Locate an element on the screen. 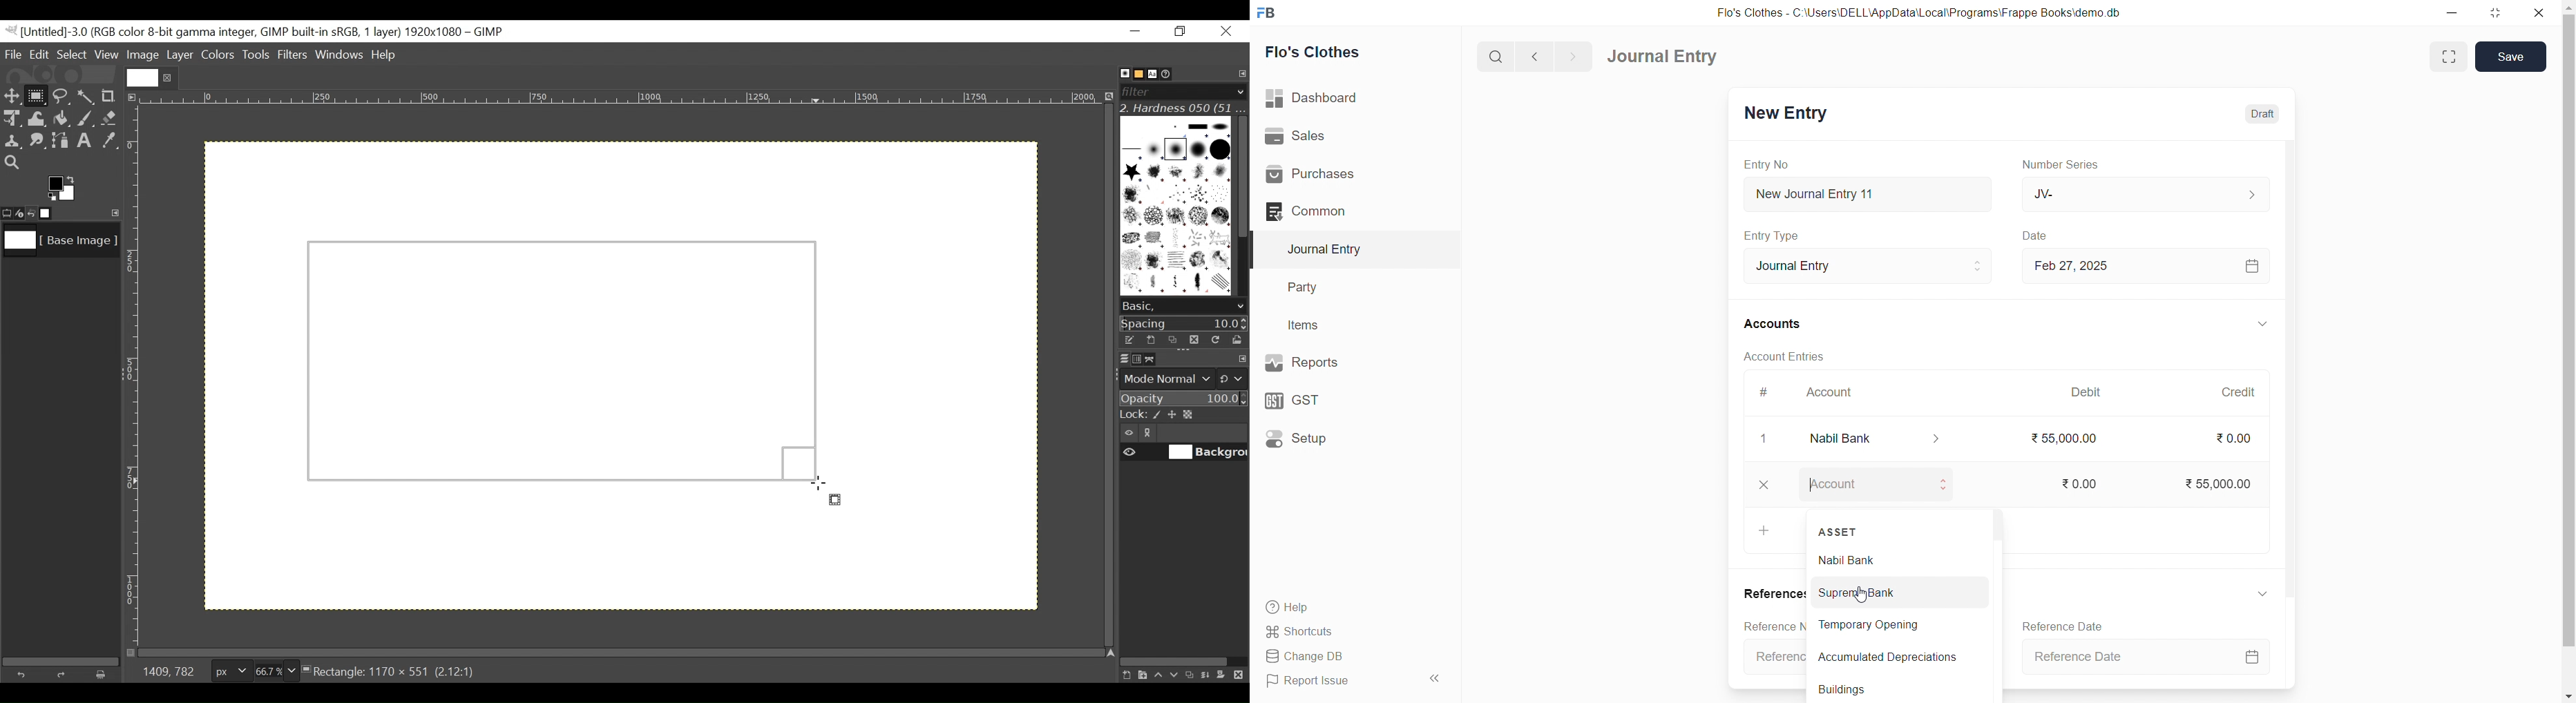  Supreme Bank is located at coordinates (1896, 593).